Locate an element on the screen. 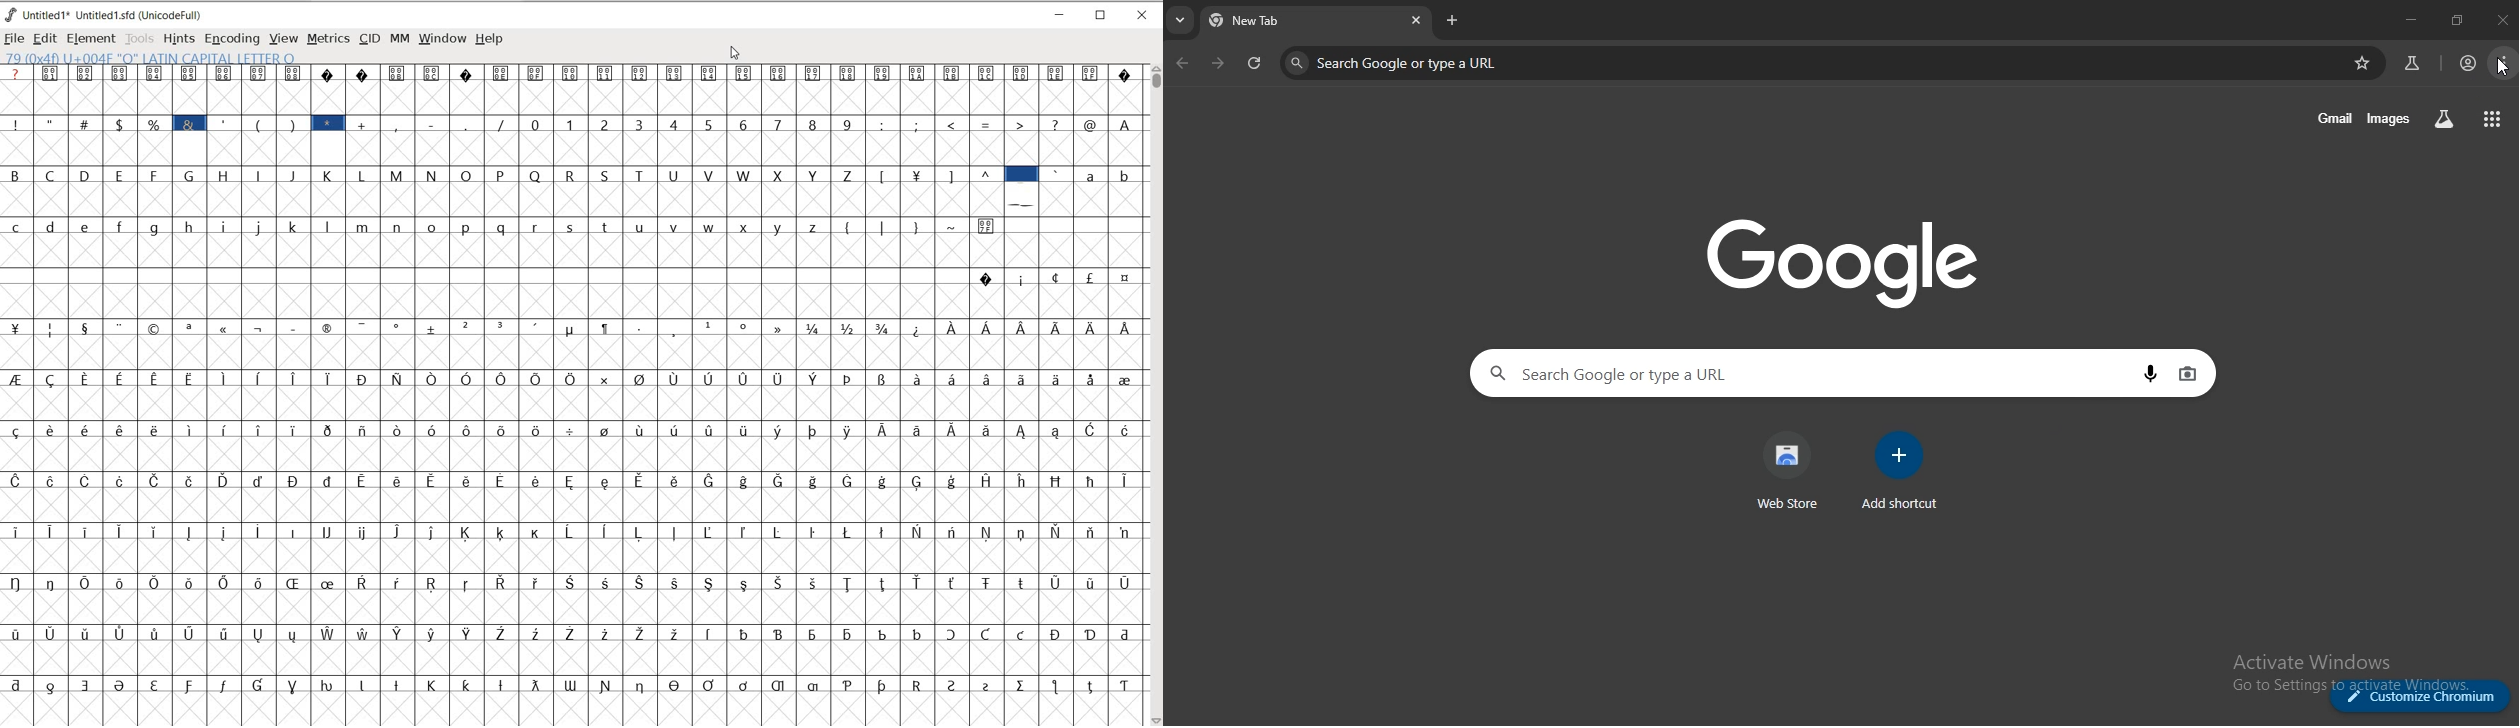  image search is located at coordinates (2188, 373).